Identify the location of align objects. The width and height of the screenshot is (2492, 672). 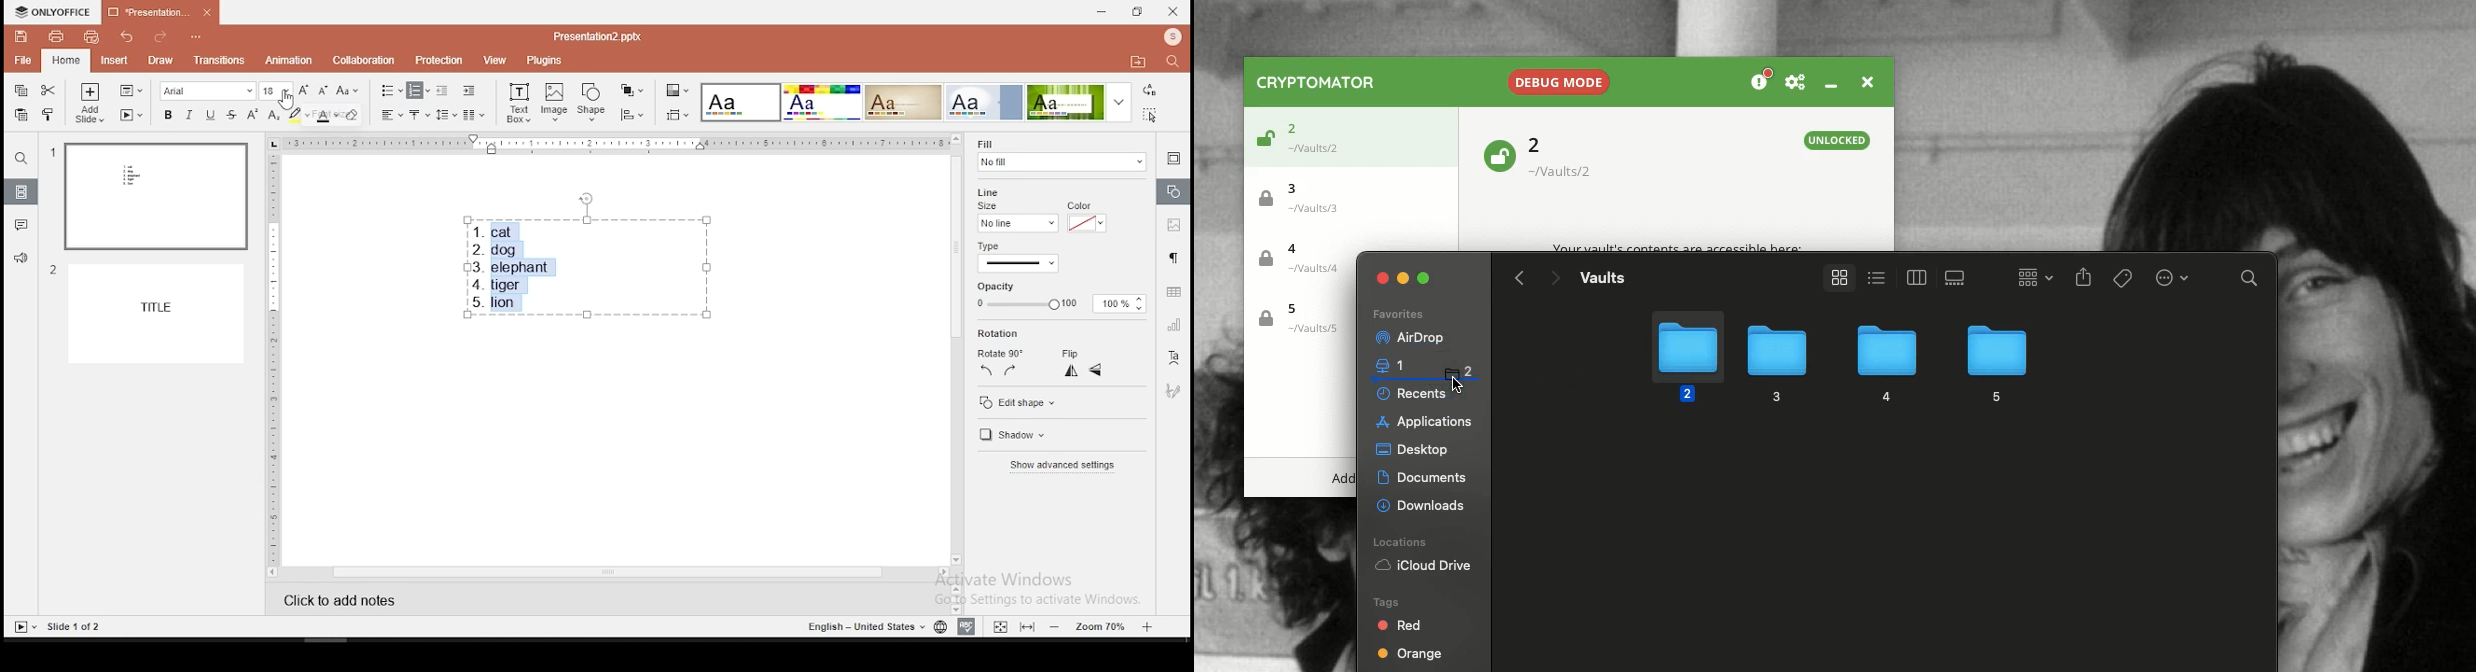
(631, 115).